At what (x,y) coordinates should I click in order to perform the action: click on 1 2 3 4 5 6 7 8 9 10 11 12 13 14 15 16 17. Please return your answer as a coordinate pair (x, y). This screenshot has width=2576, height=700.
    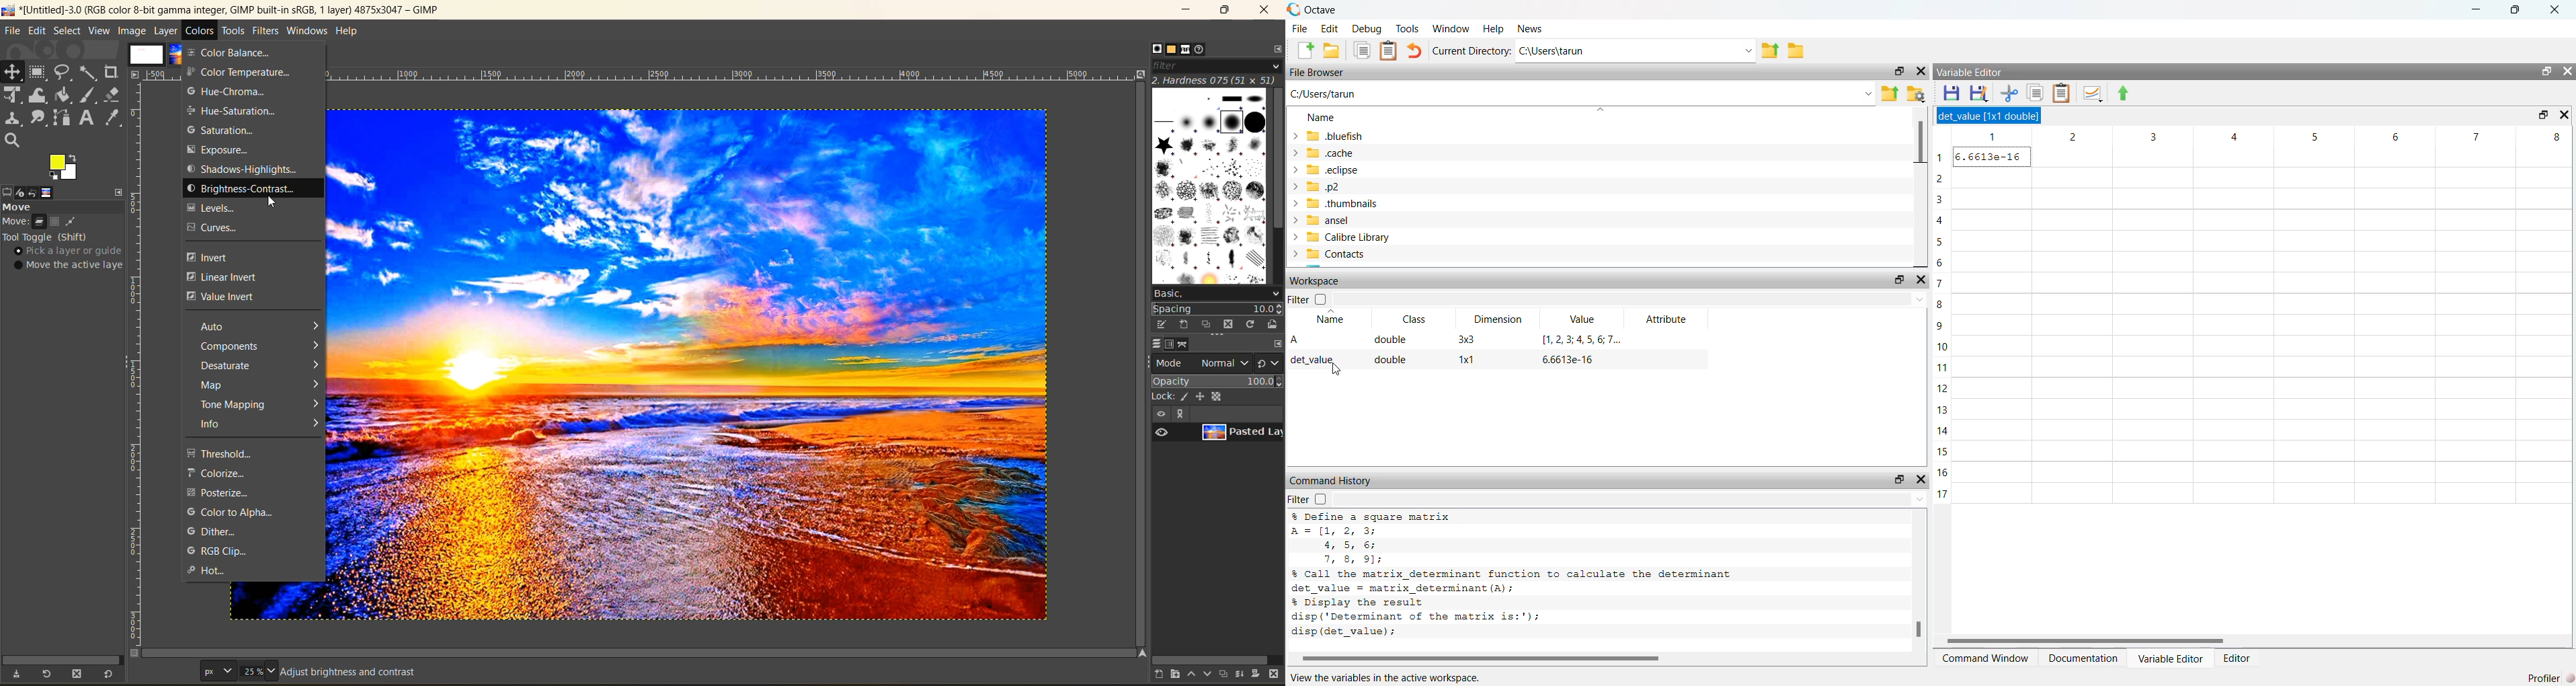
    Looking at the image, I should click on (1943, 323).